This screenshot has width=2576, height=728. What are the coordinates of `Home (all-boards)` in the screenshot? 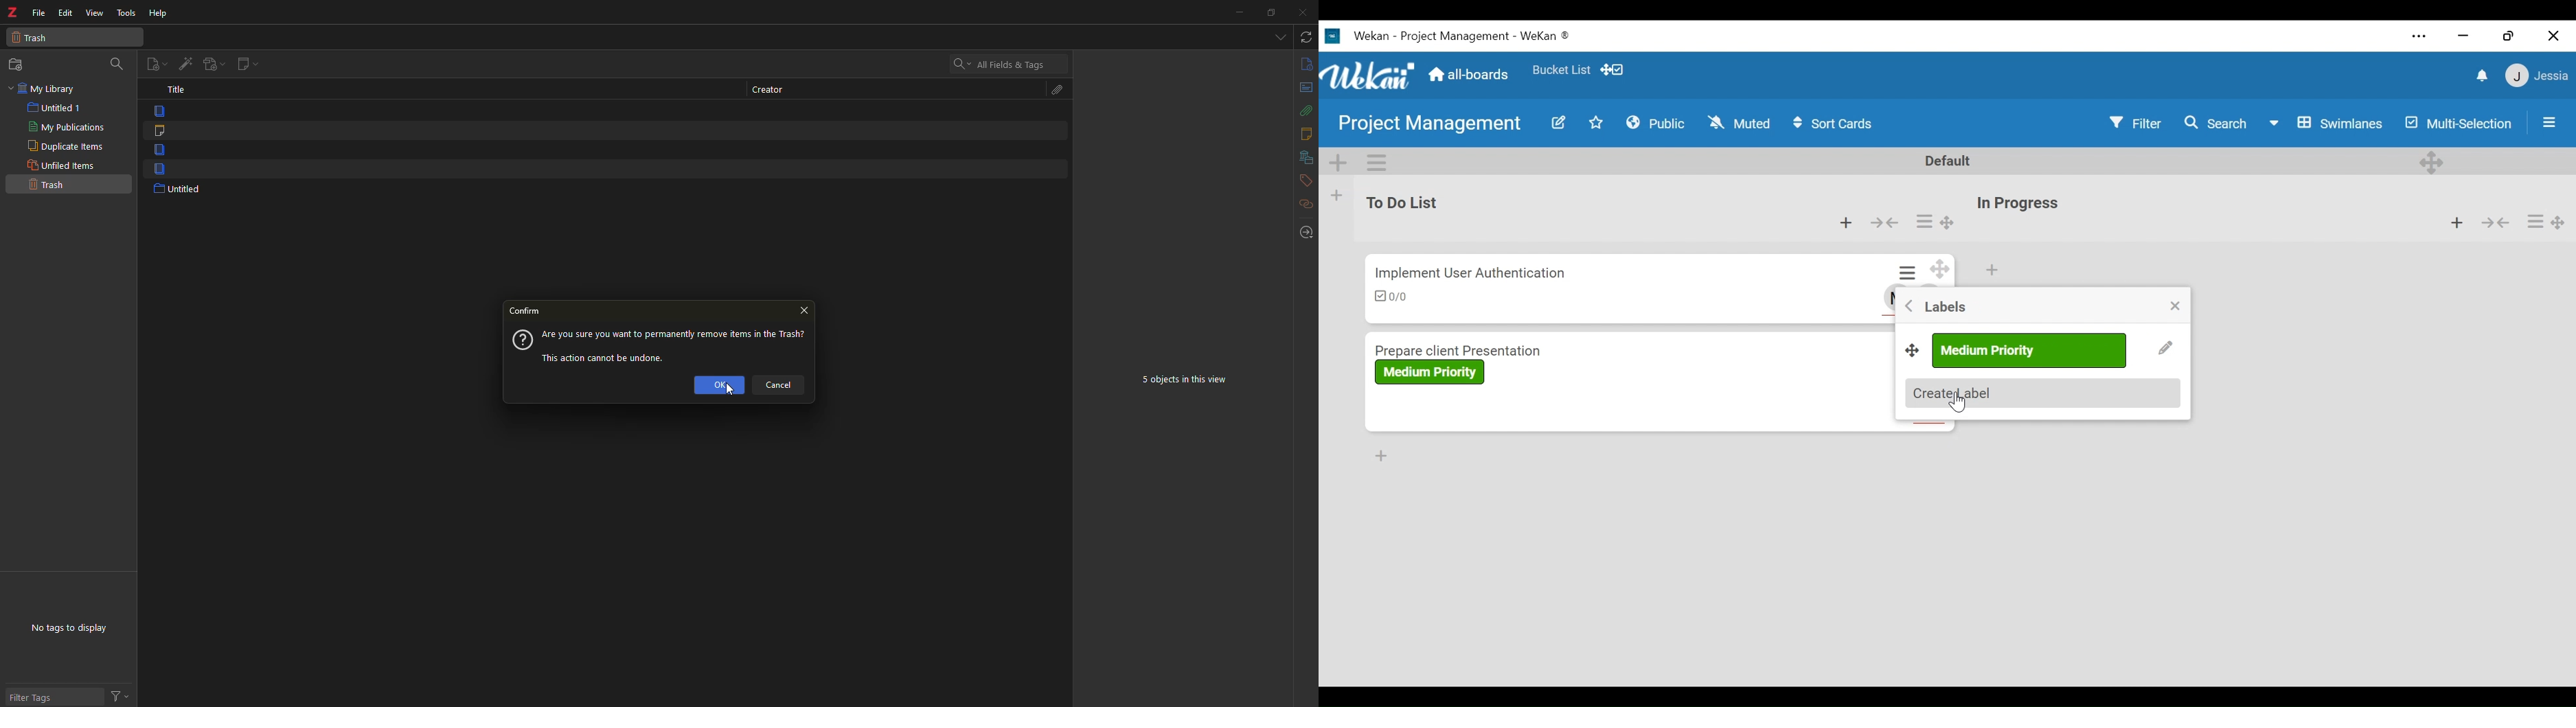 It's located at (1467, 74).